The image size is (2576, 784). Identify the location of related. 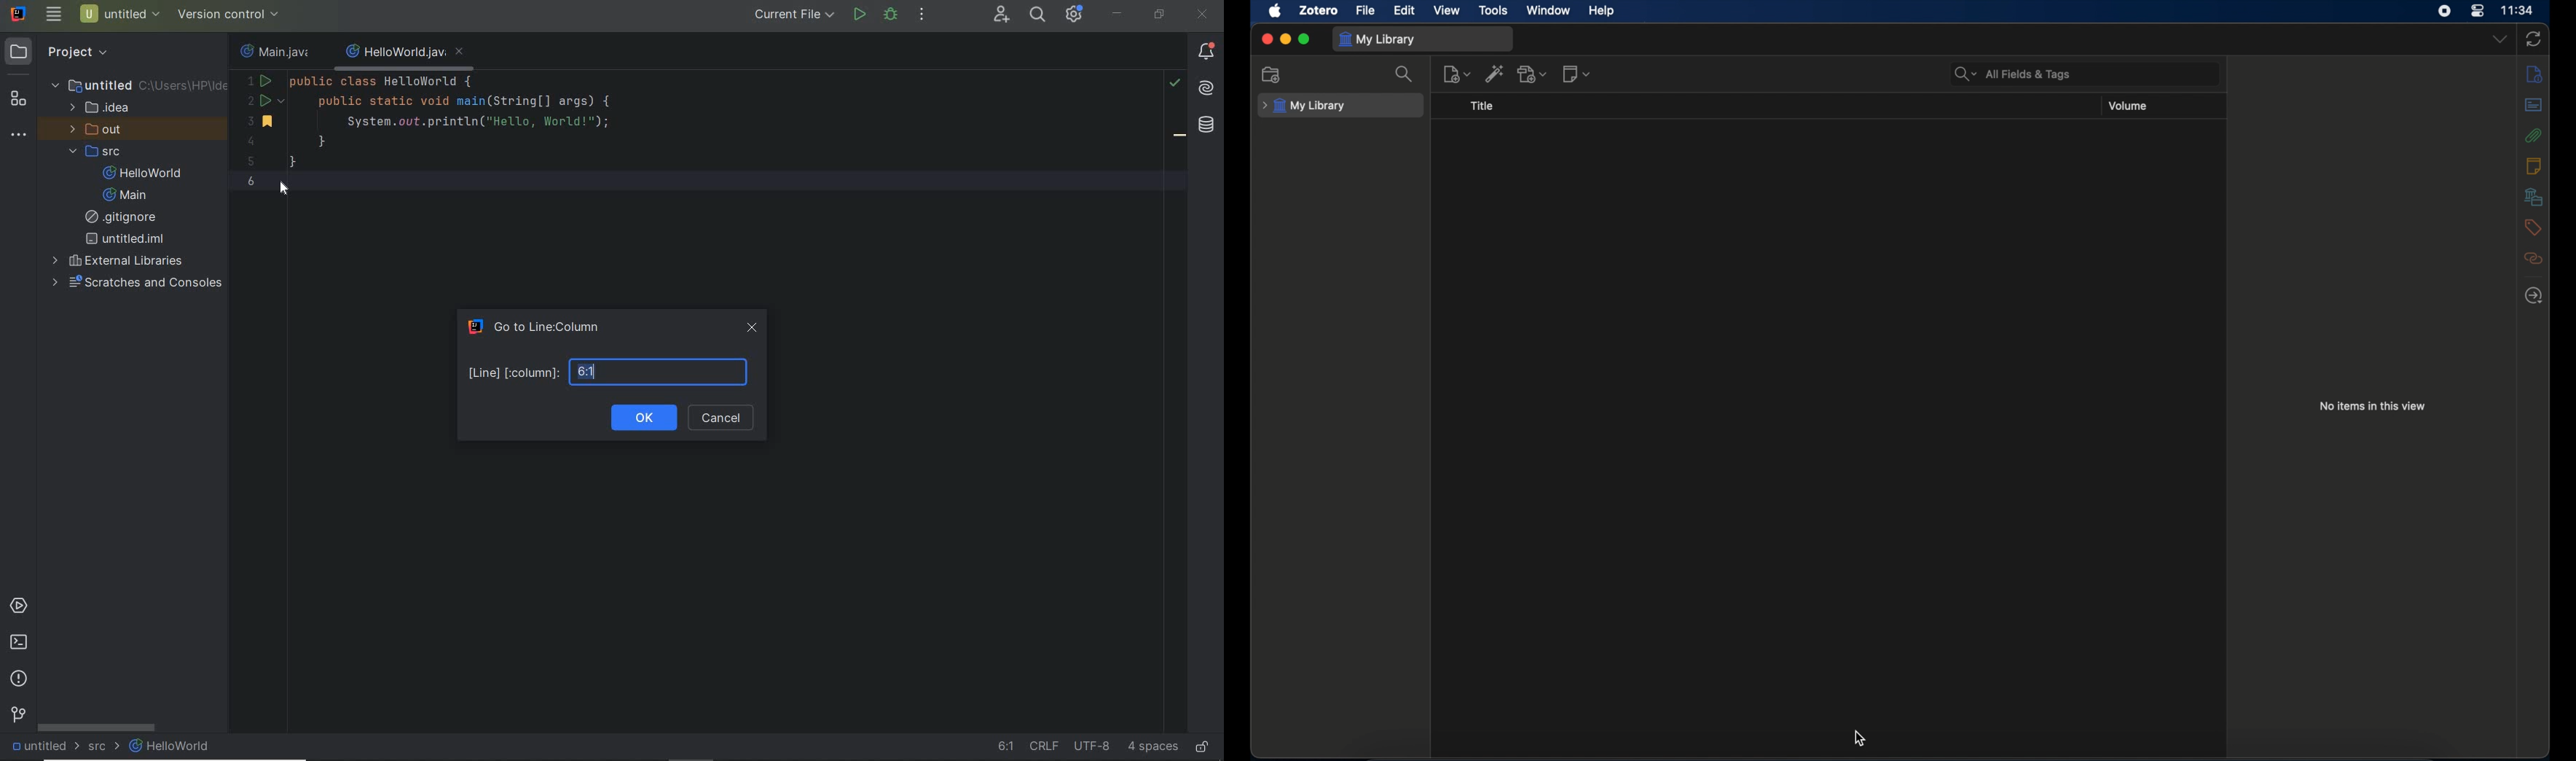
(2534, 259).